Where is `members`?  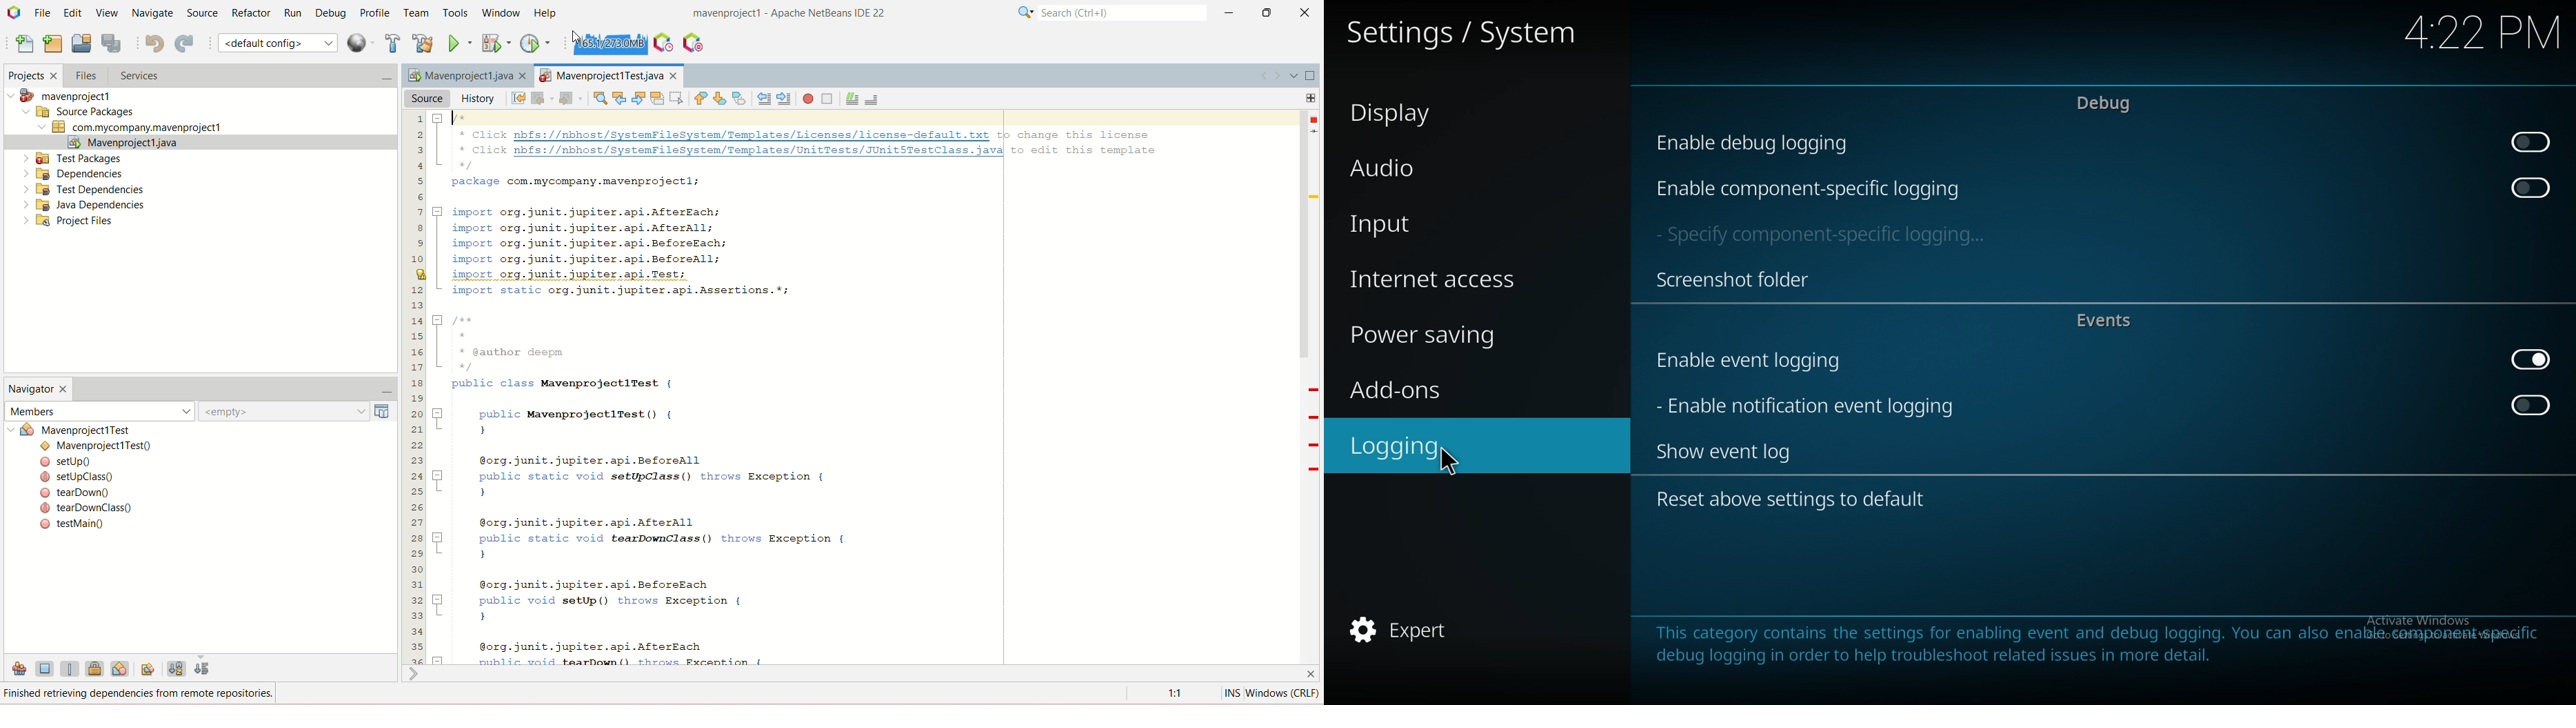
members is located at coordinates (97, 410).